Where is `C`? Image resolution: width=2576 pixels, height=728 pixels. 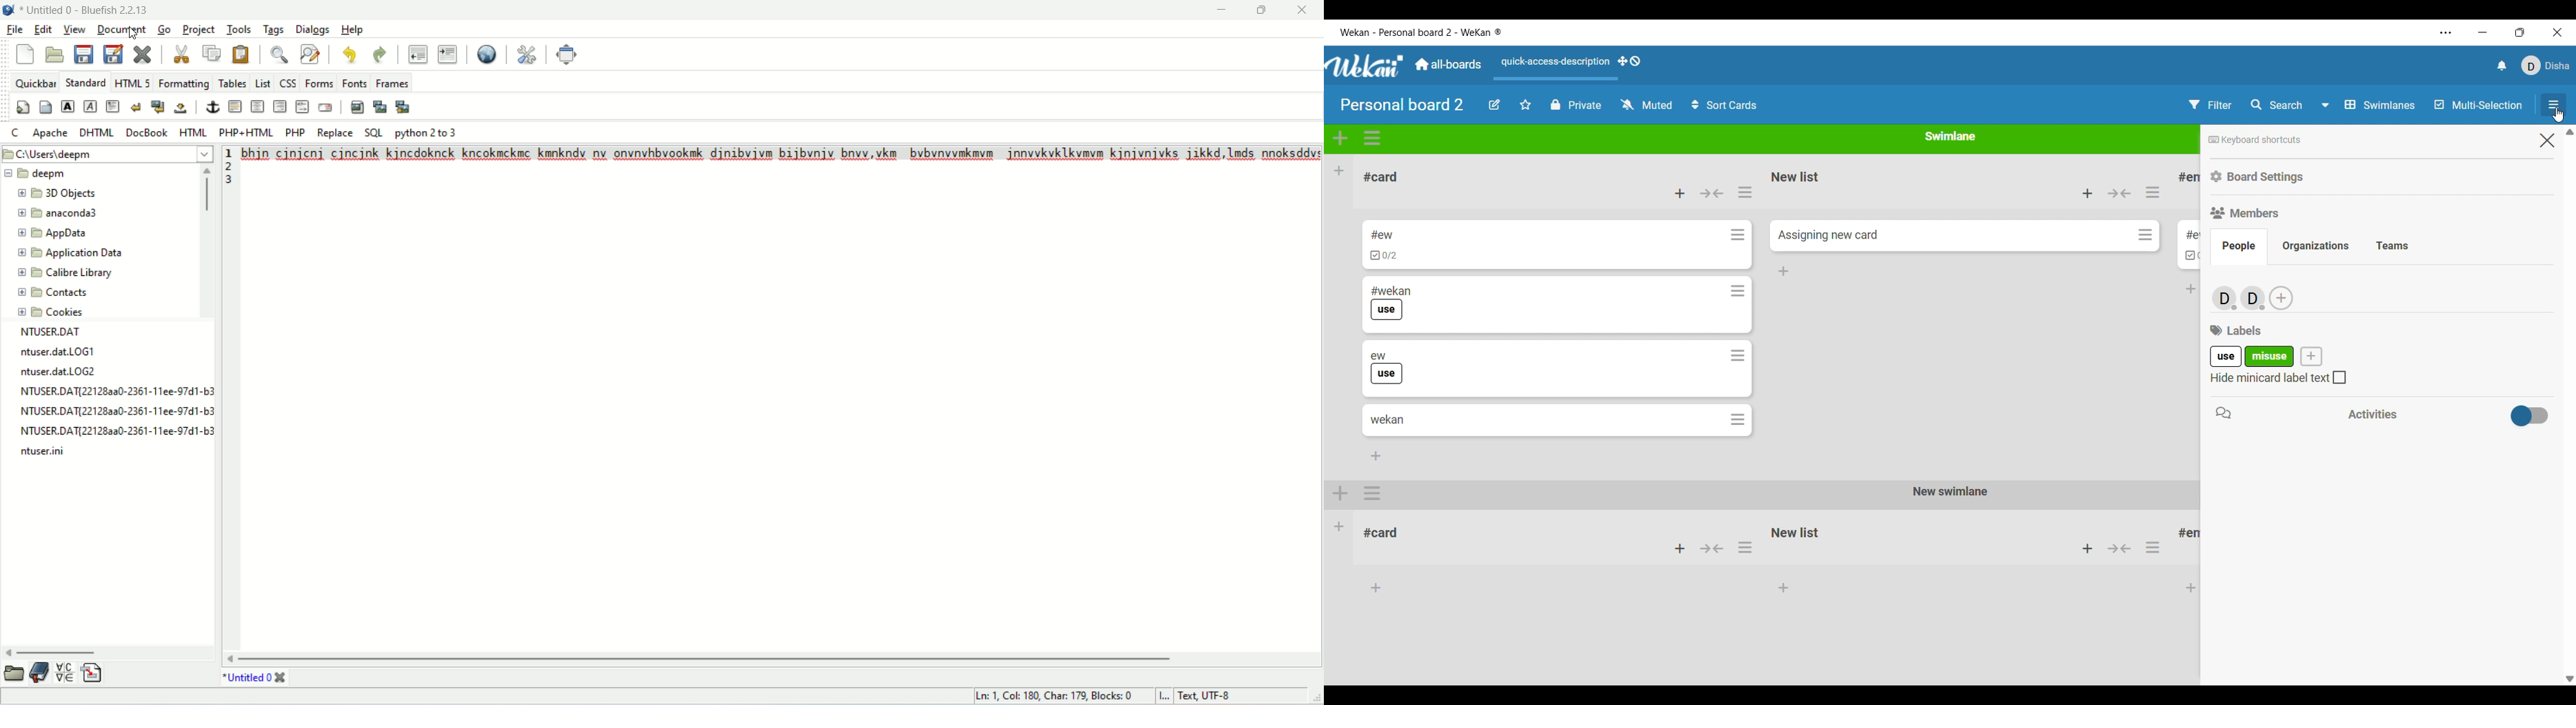
C is located at coordinates (19, 135).